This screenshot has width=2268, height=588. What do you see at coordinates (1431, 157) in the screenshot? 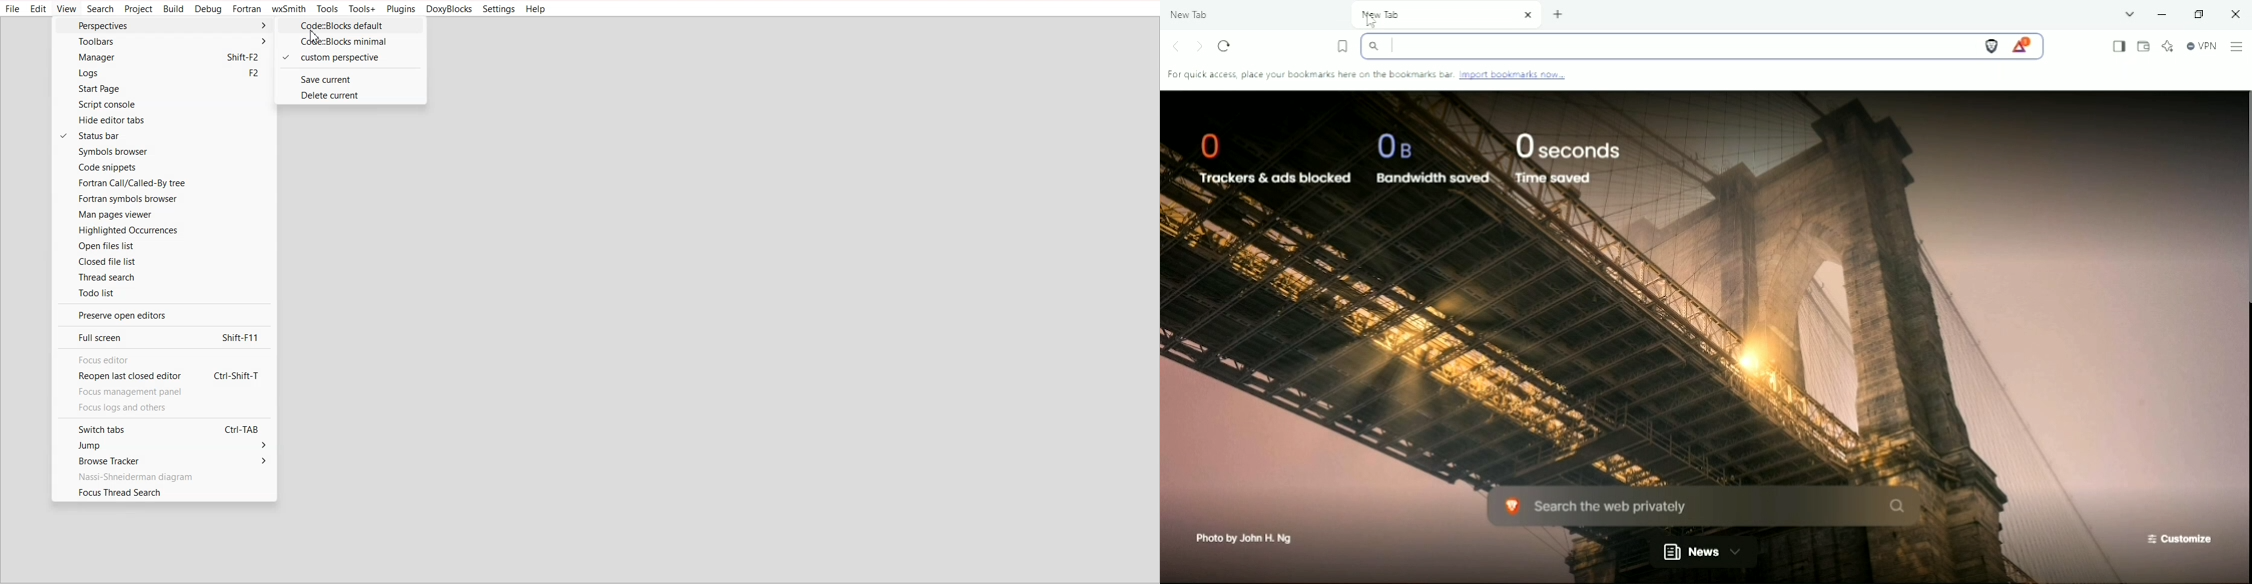
I see `0B Bandwidth saved` at bounding box center [1431, 157].